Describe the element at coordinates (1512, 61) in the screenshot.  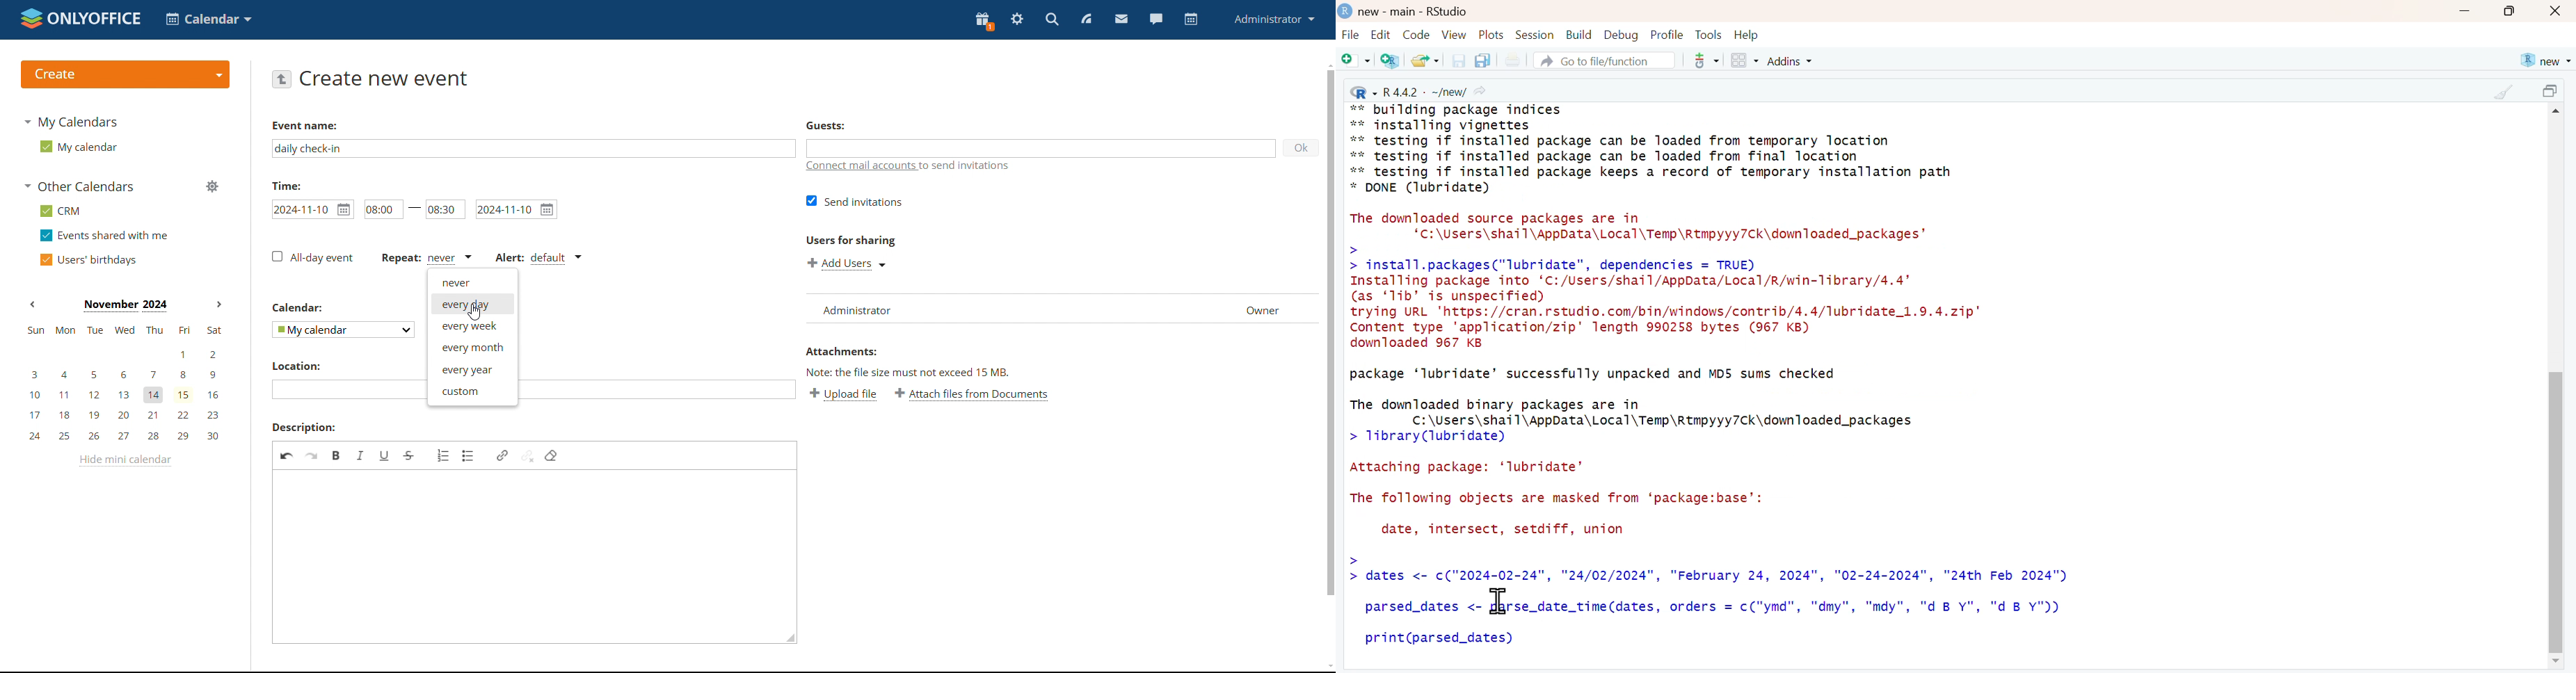
I see `print` at that location.